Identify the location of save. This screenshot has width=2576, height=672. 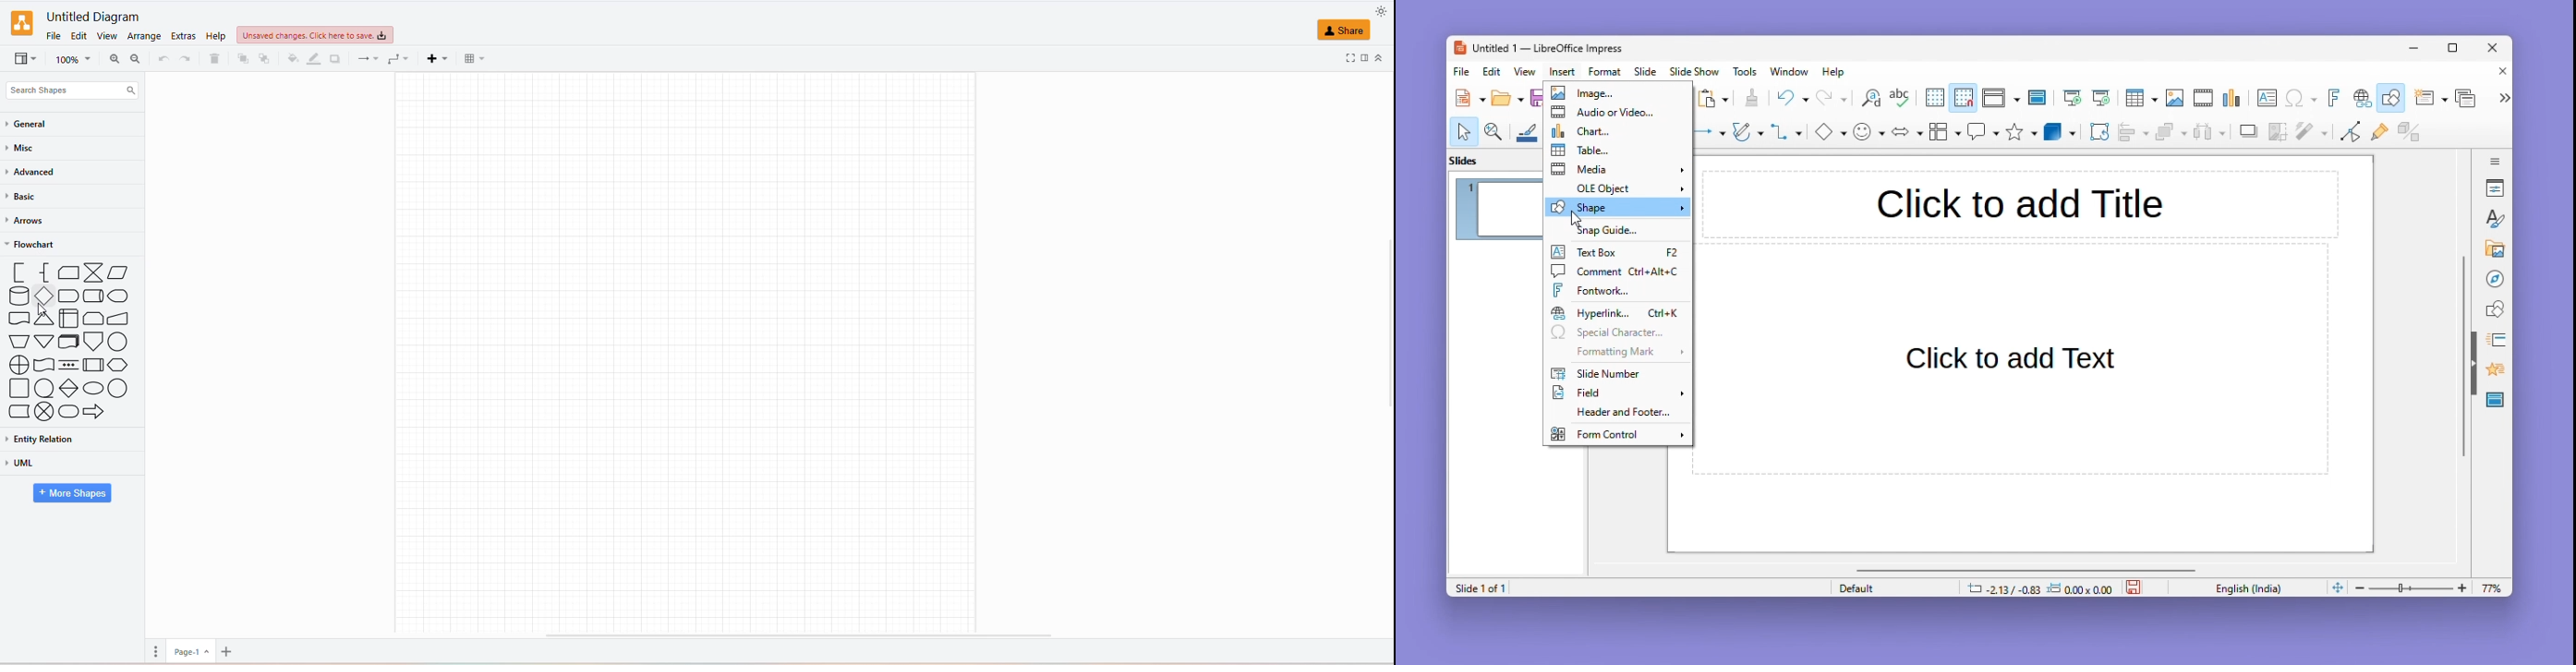
(2135, 586).